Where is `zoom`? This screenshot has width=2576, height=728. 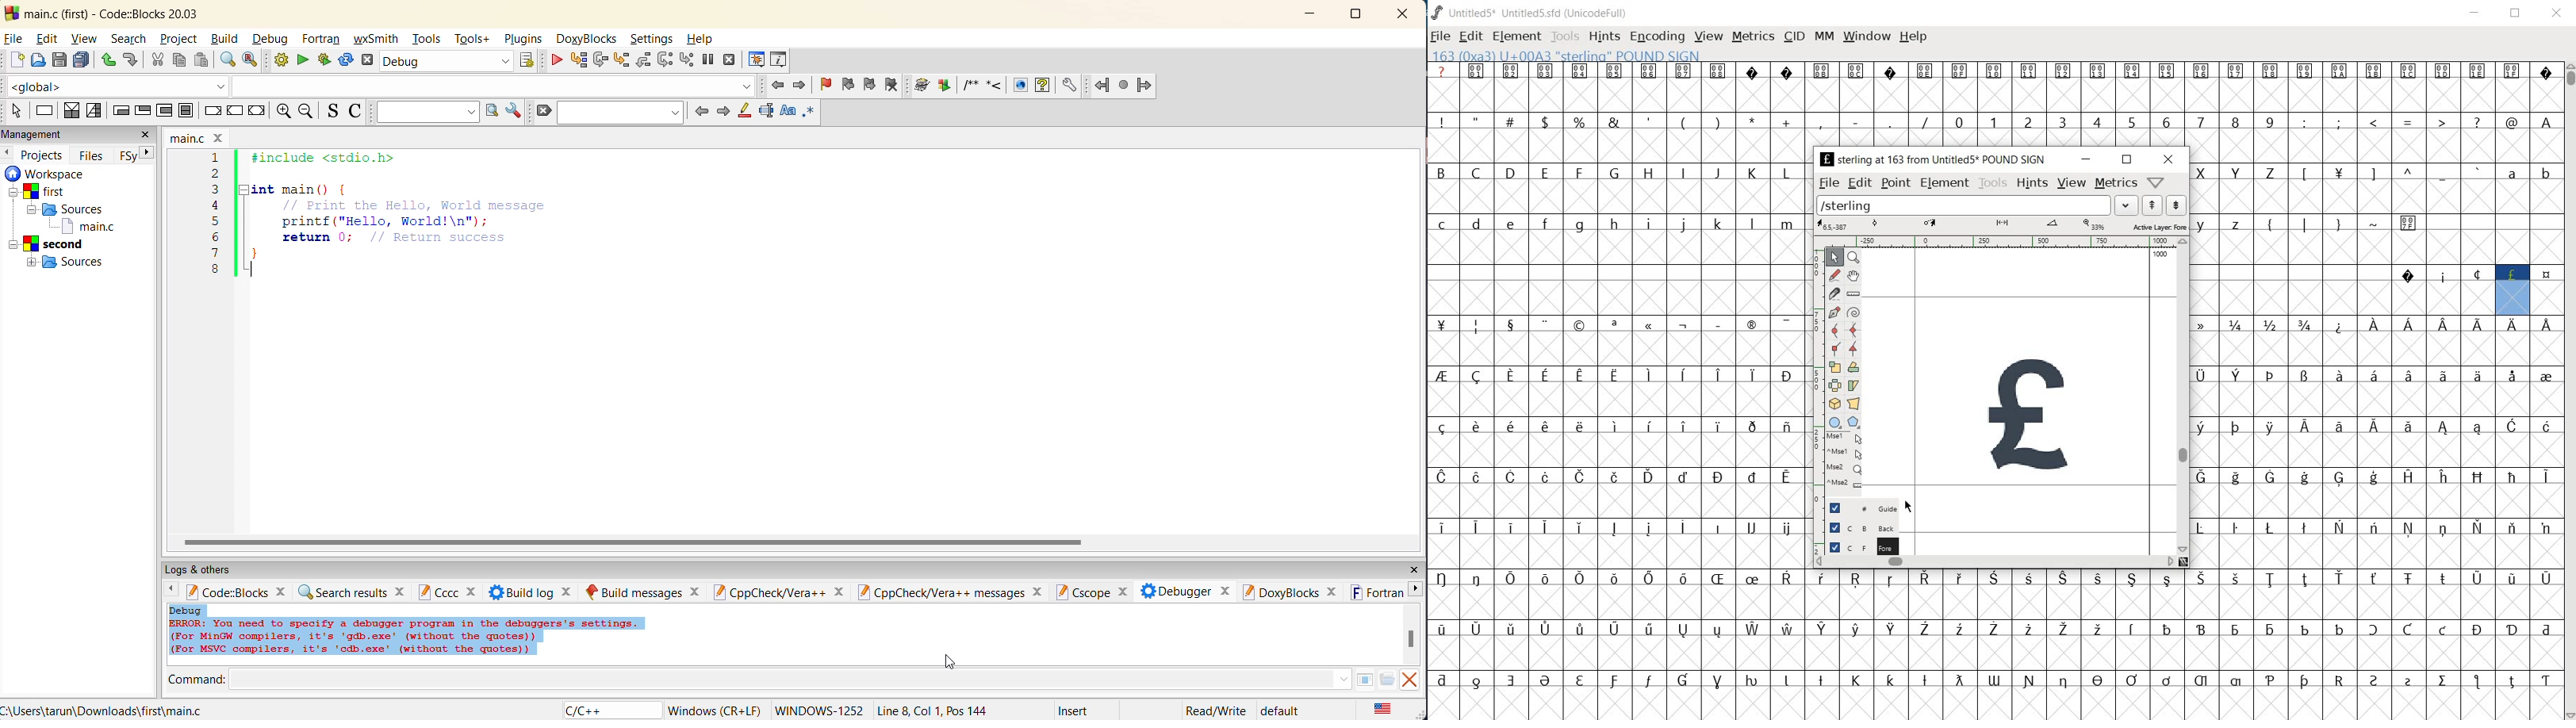 zoom is located at coordinates (1857, 258).